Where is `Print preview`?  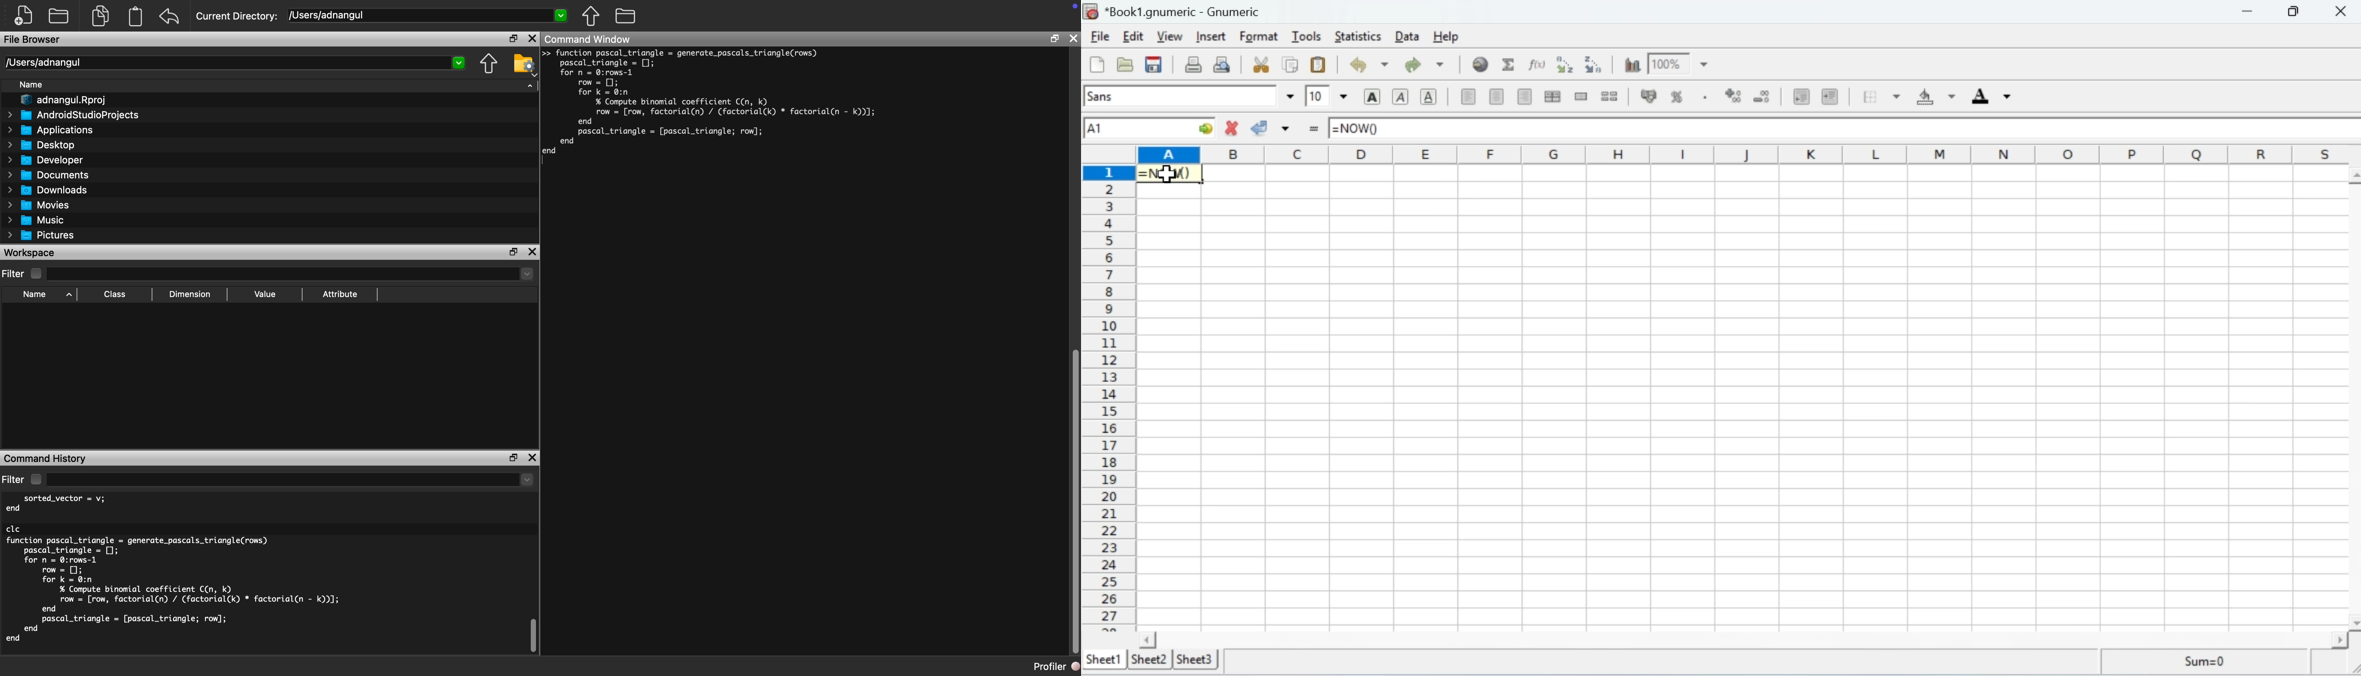 Print preview is located at coordinates (1223, 65).